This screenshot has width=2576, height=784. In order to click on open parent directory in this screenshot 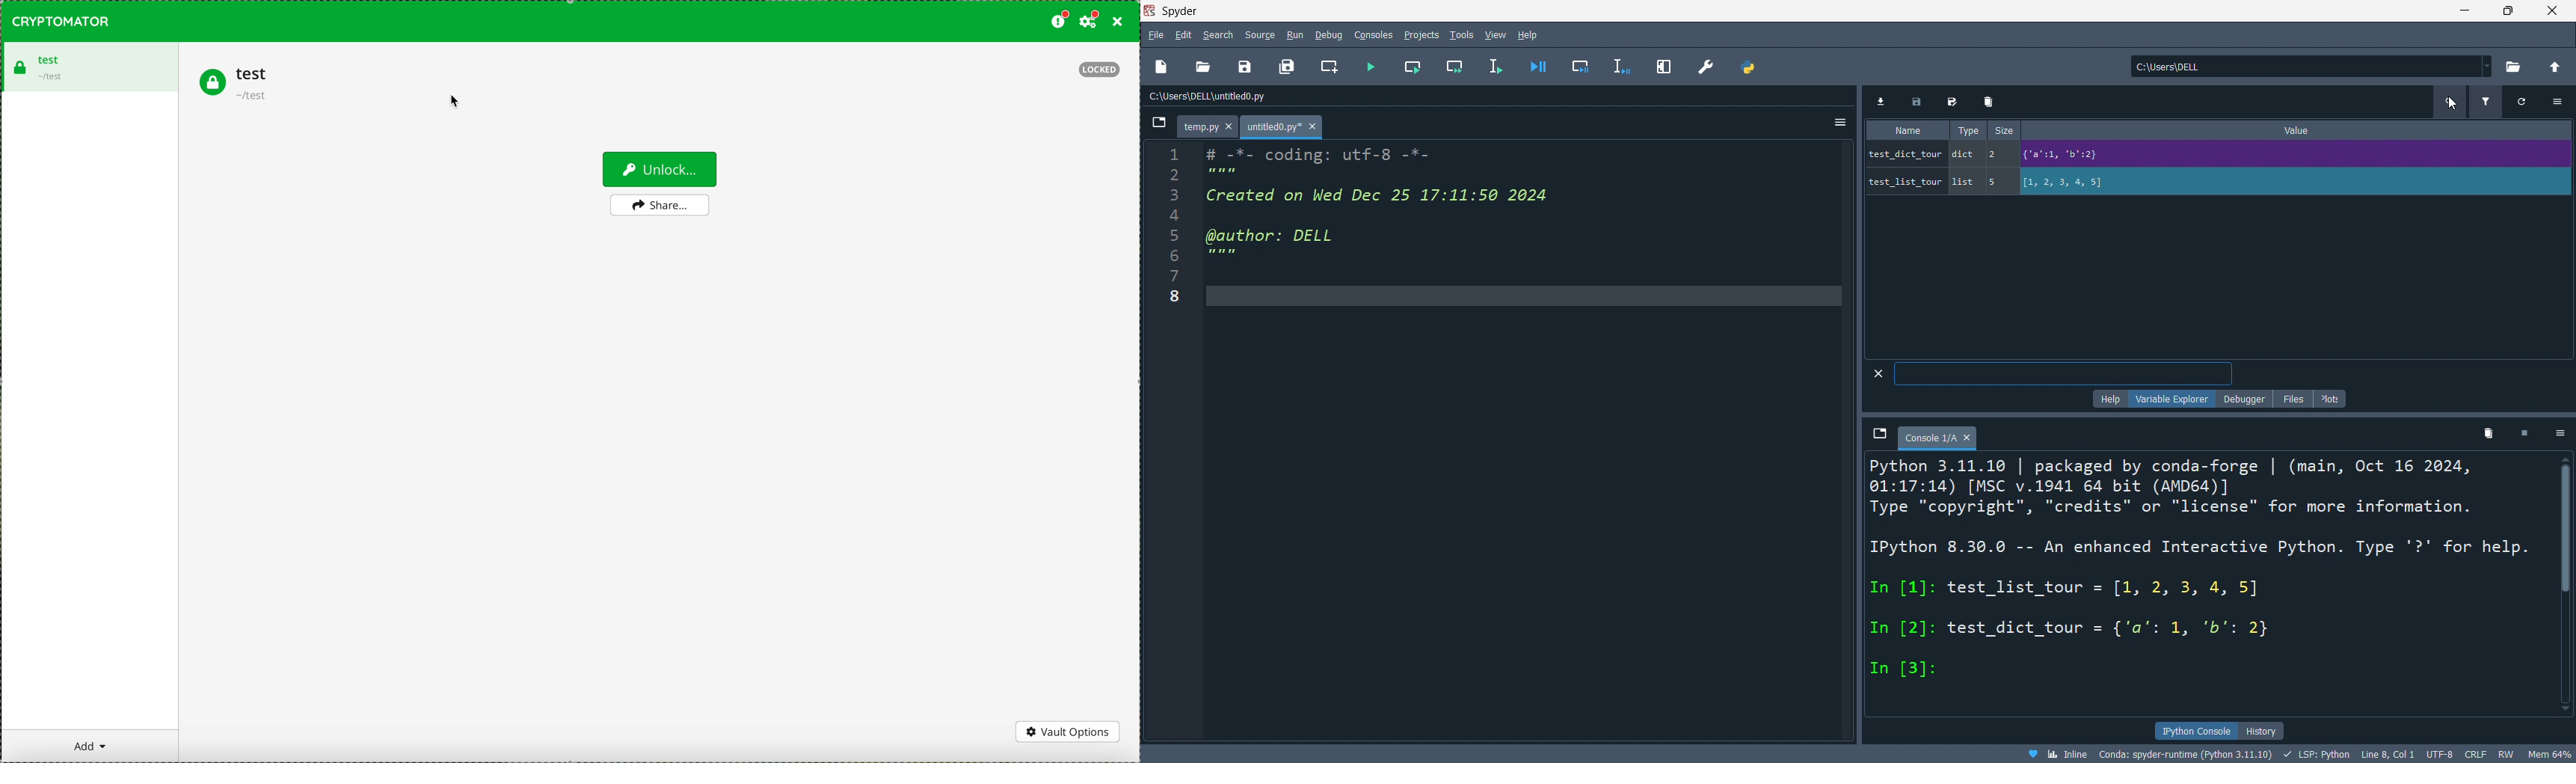, I will do `click(2553, 70)`.